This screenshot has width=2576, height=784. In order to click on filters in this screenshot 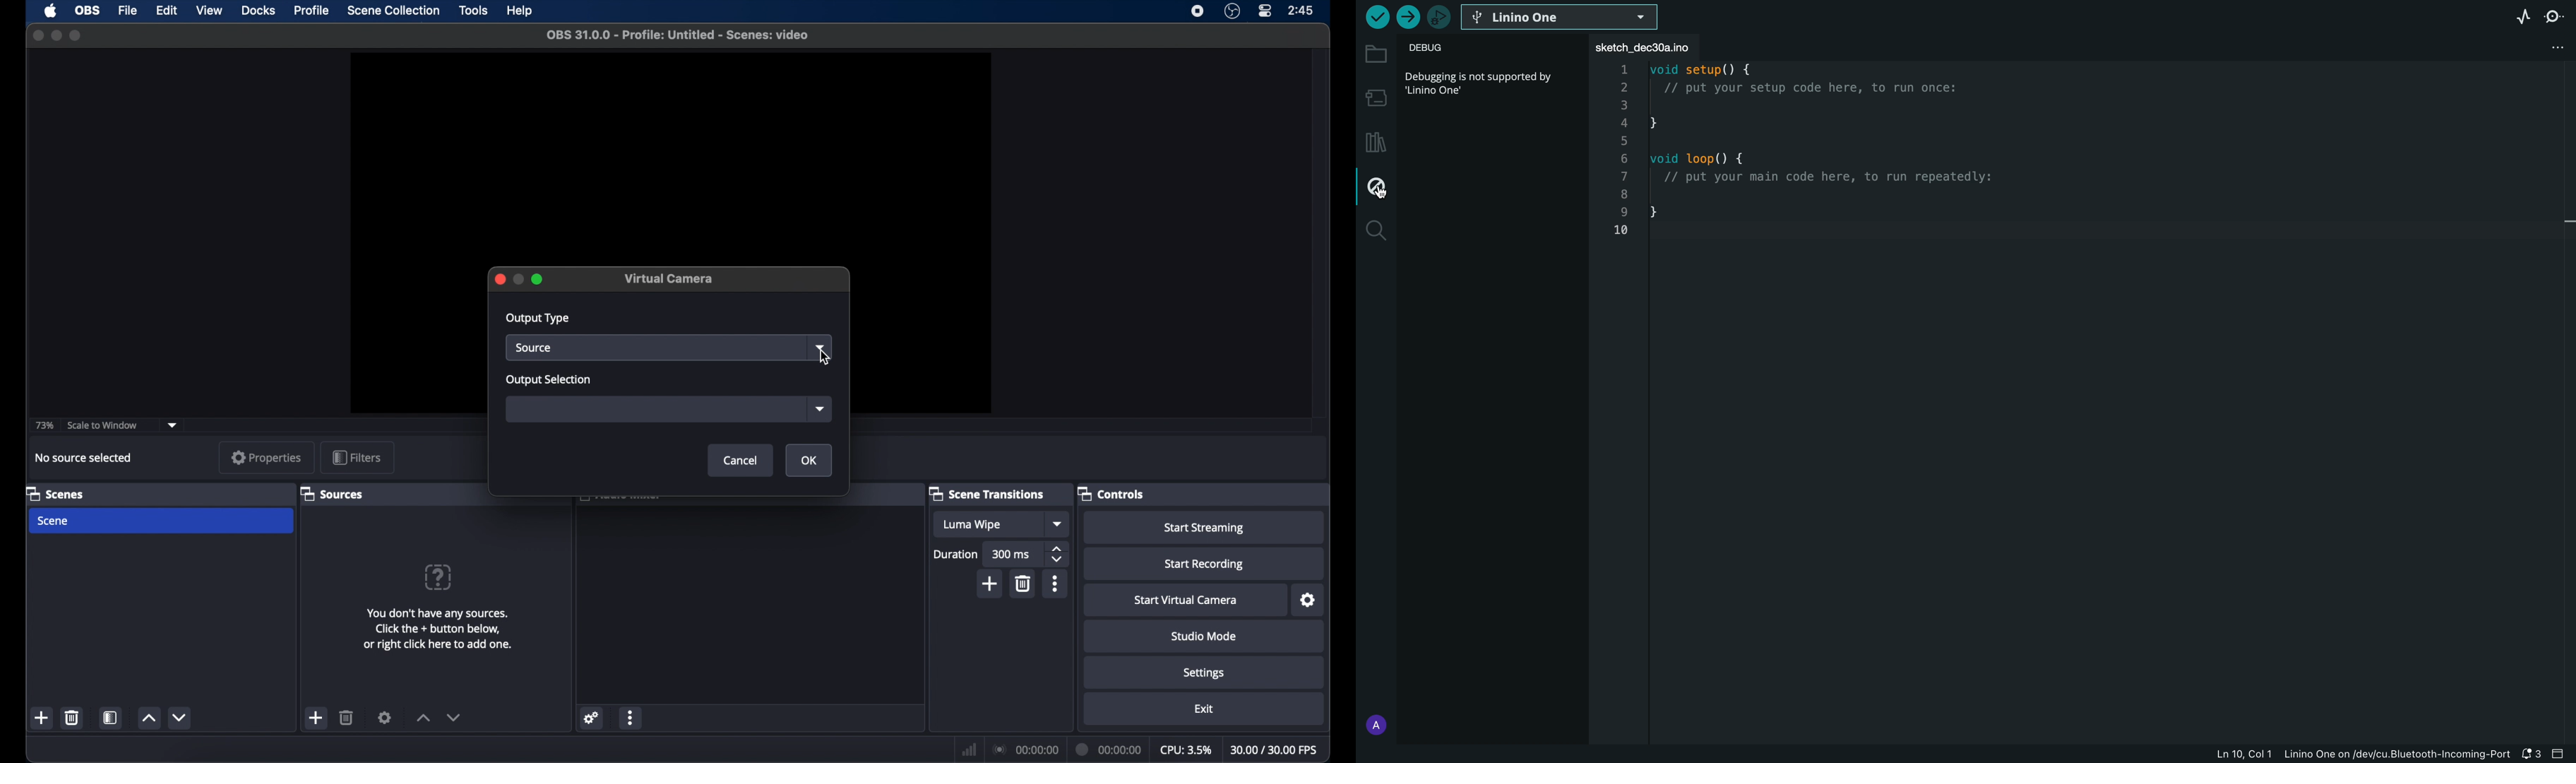, I will do `click(356, 457)`.